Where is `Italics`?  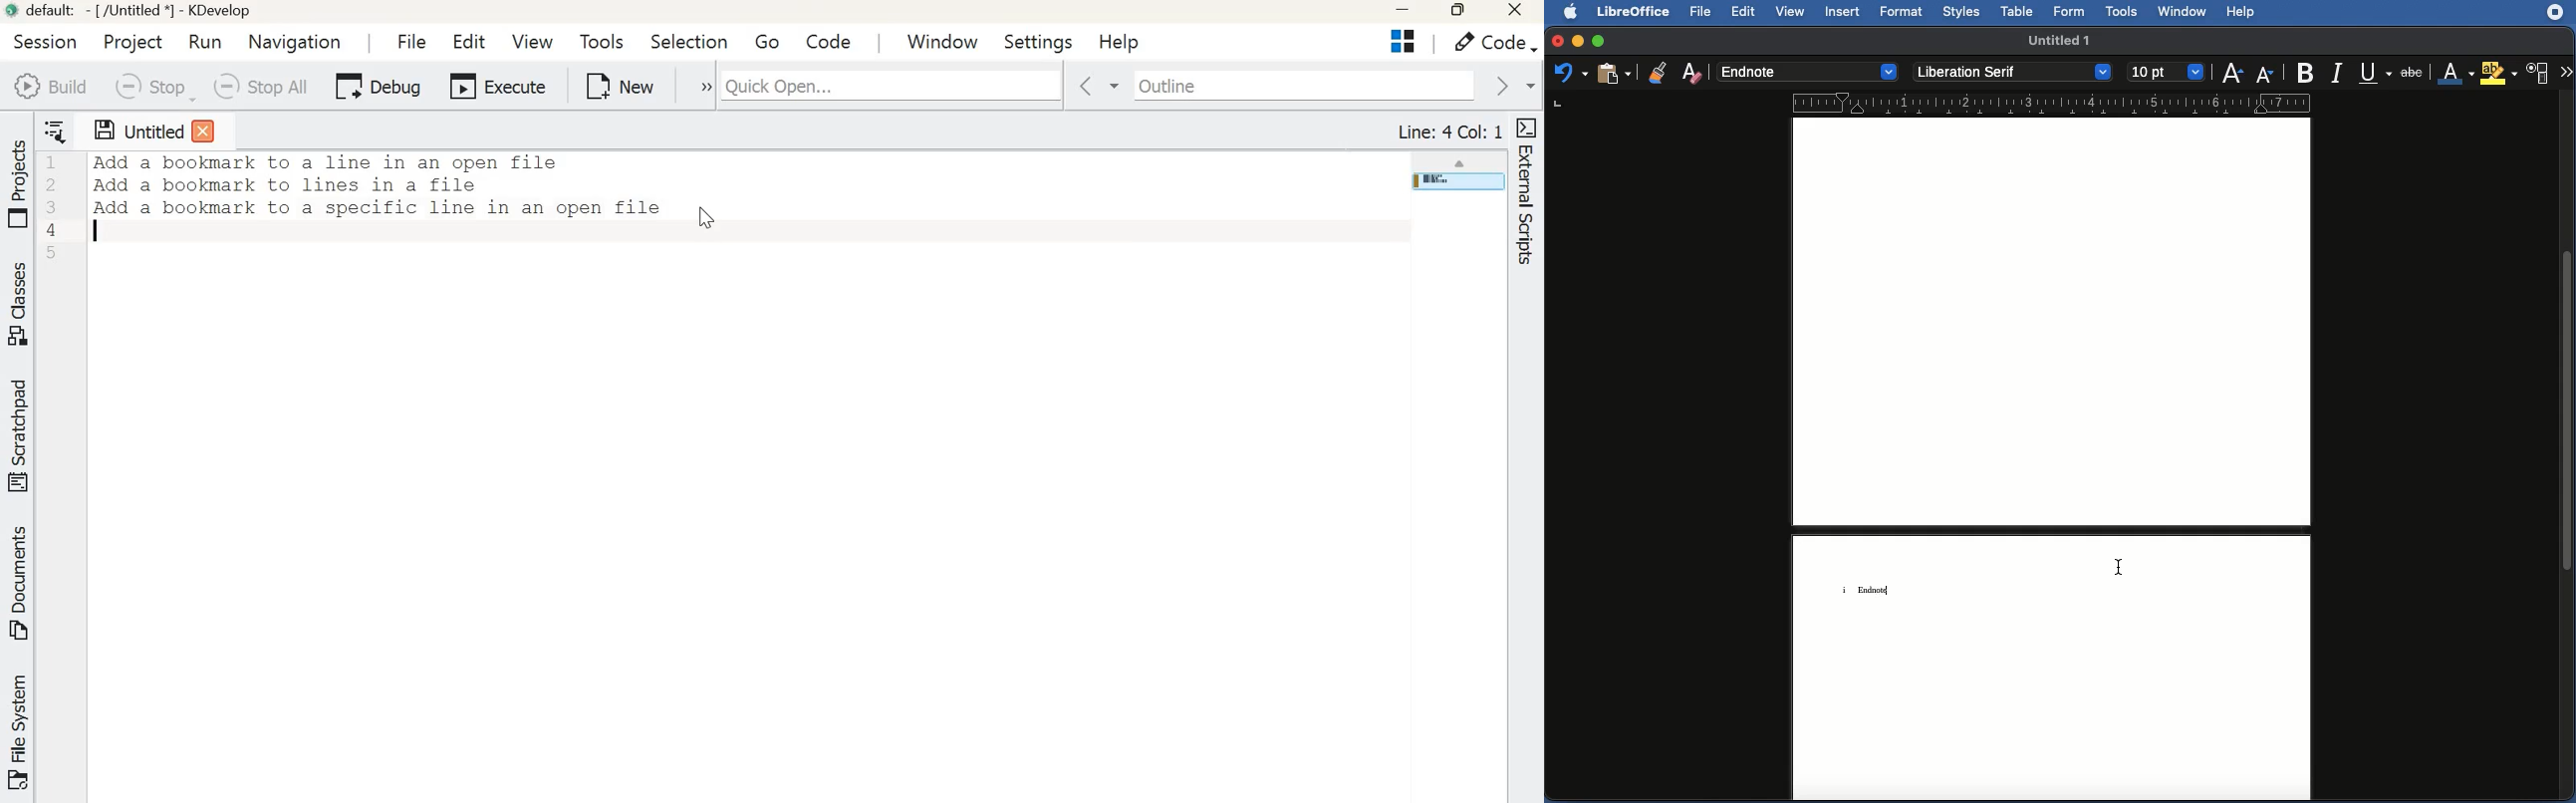 Italics is located at coordinates (2341, 72).